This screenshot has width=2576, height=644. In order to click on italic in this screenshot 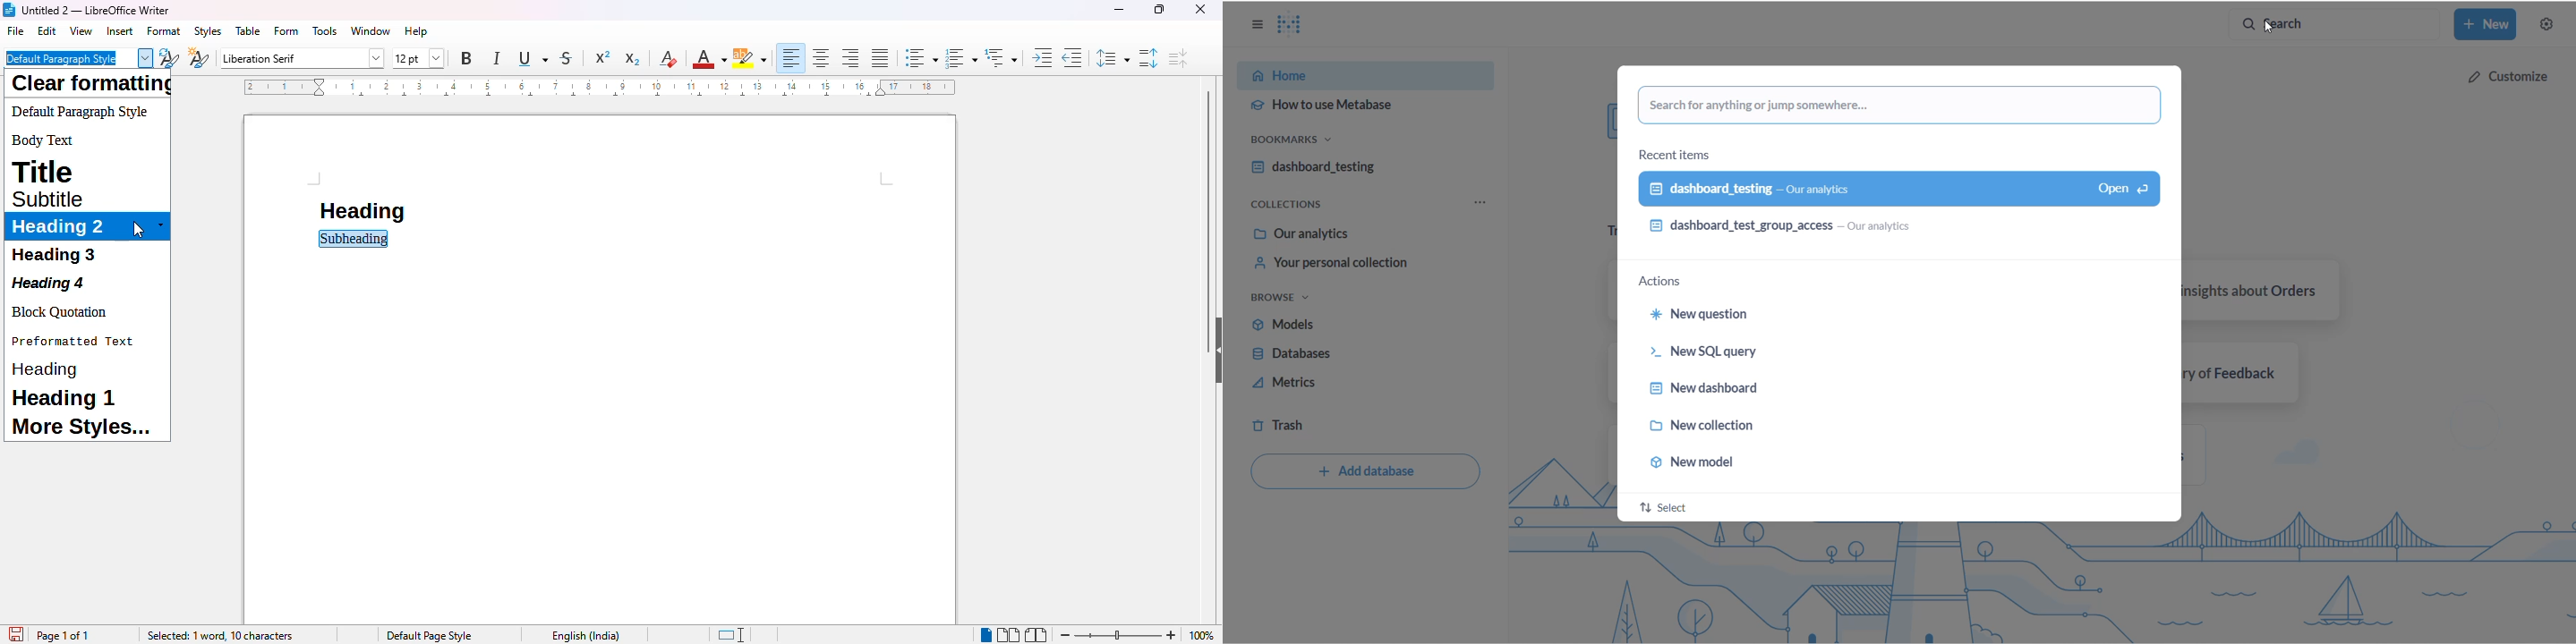, I will do `click(497, 57)`.